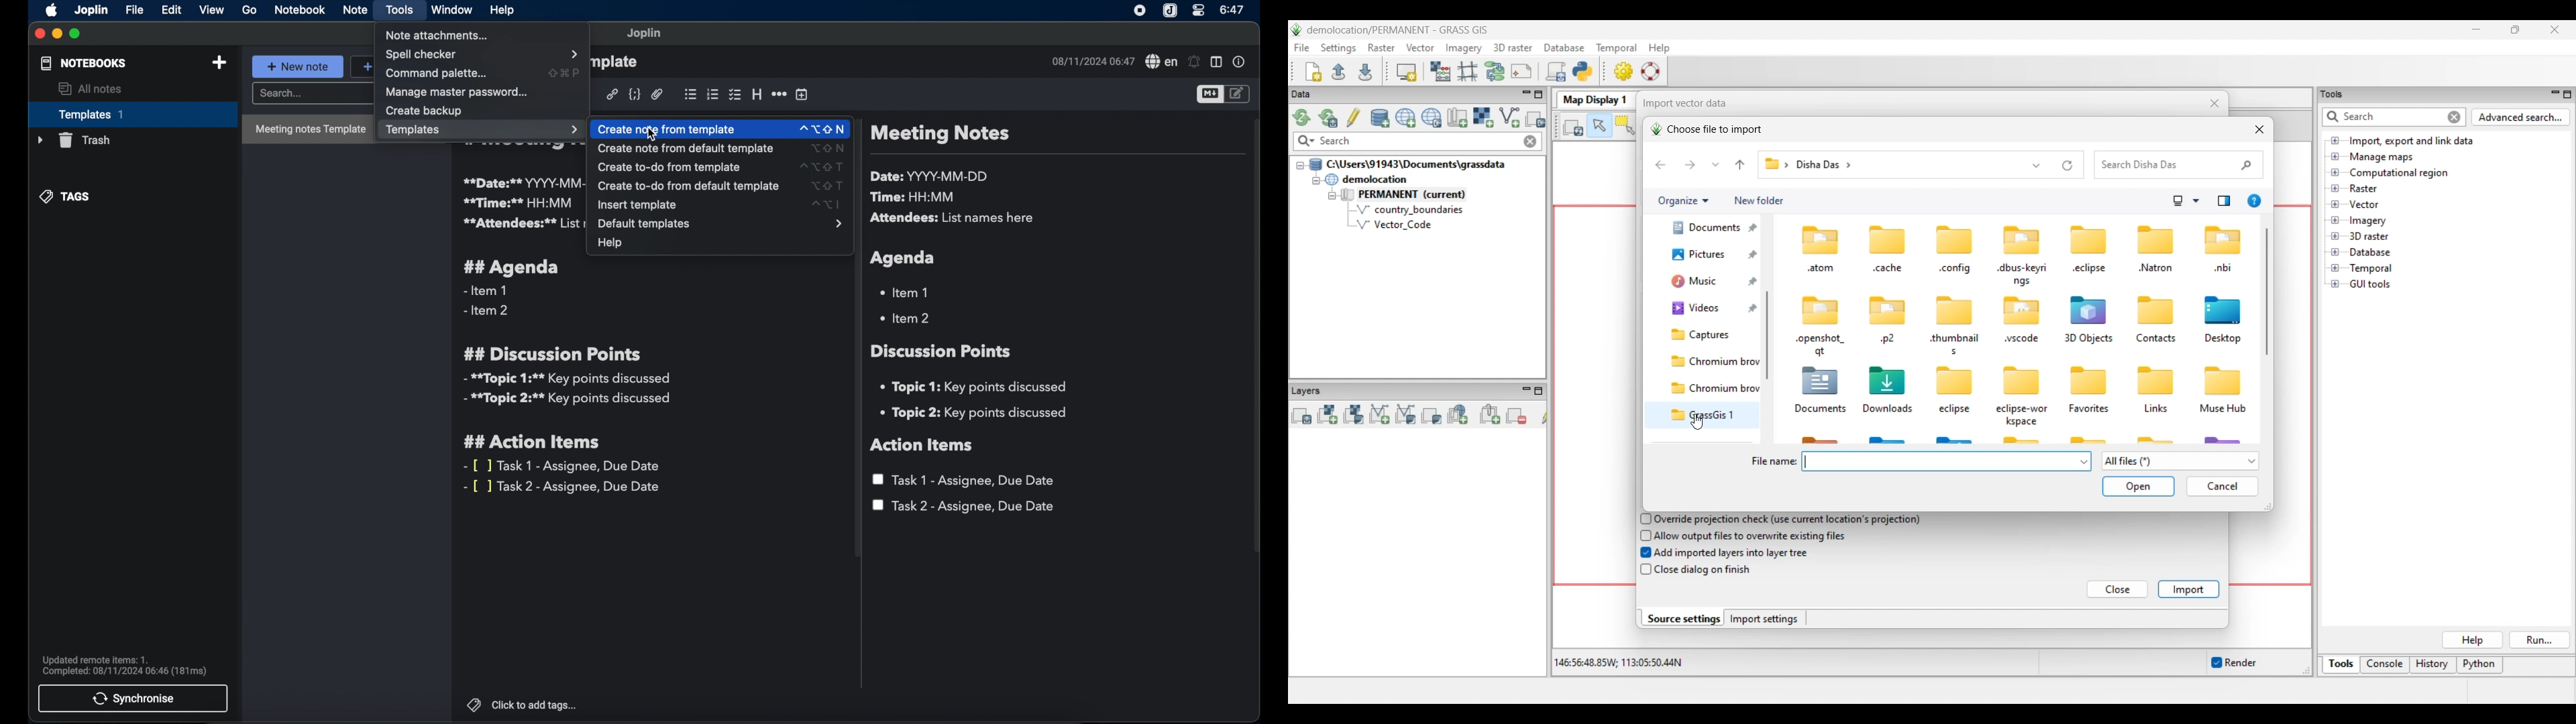 Image resolution: width=2576 pixels, height=728 pixels. Describe the element at coordinates (56, 34) in the screenshot. I see `minimize` at that location.